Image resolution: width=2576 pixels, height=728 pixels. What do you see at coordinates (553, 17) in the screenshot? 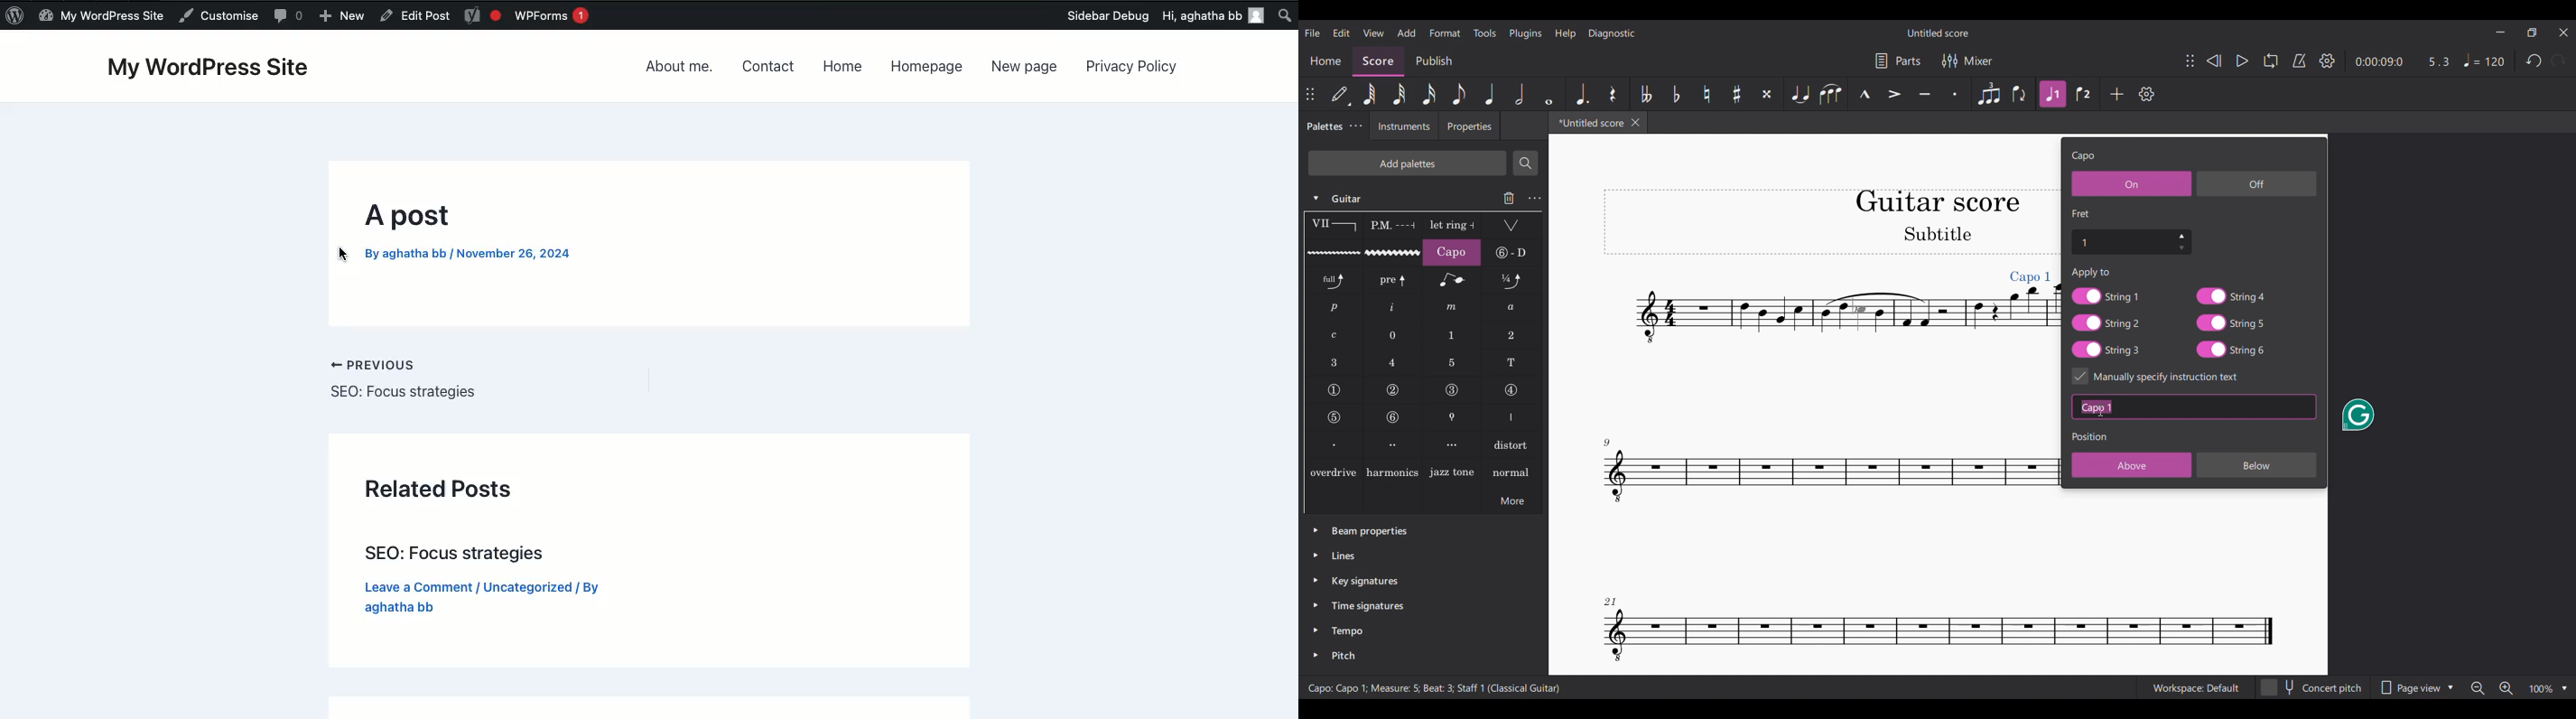
I see `WPForms` at bounding box center [553, 17].